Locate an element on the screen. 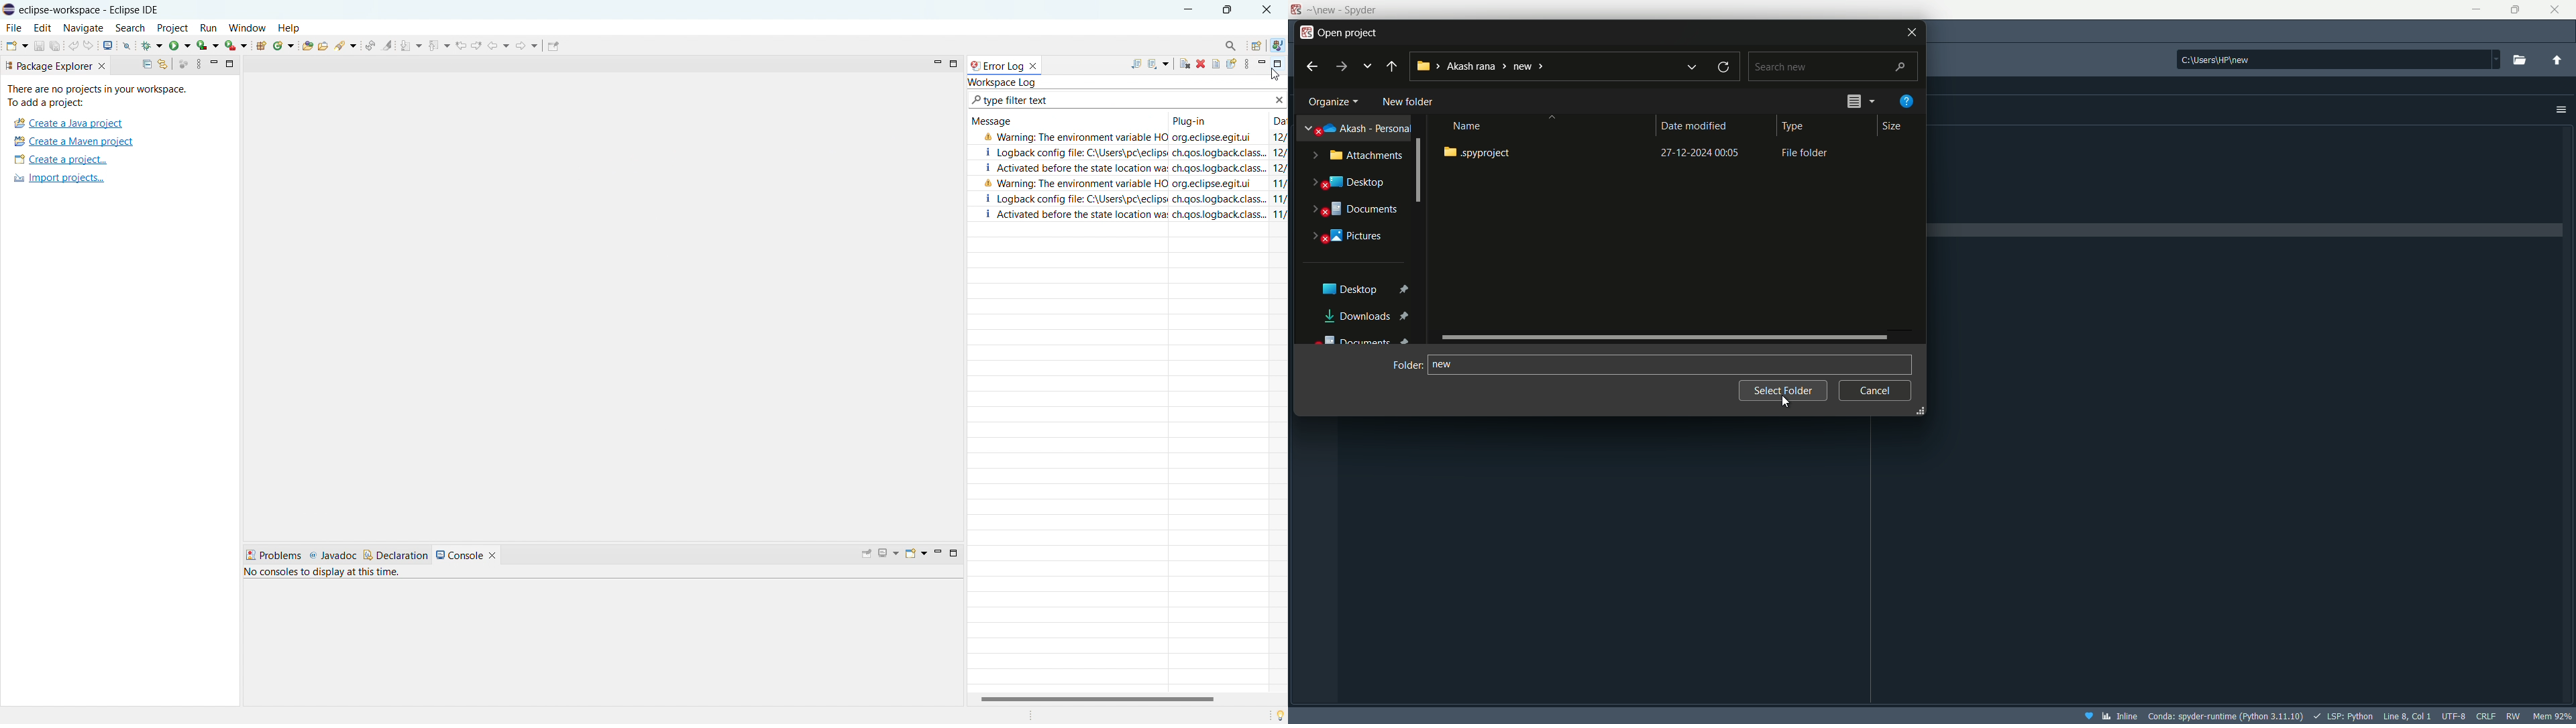 The image size is (2576, 728). Date modified is located at coordinates (1699, 126).